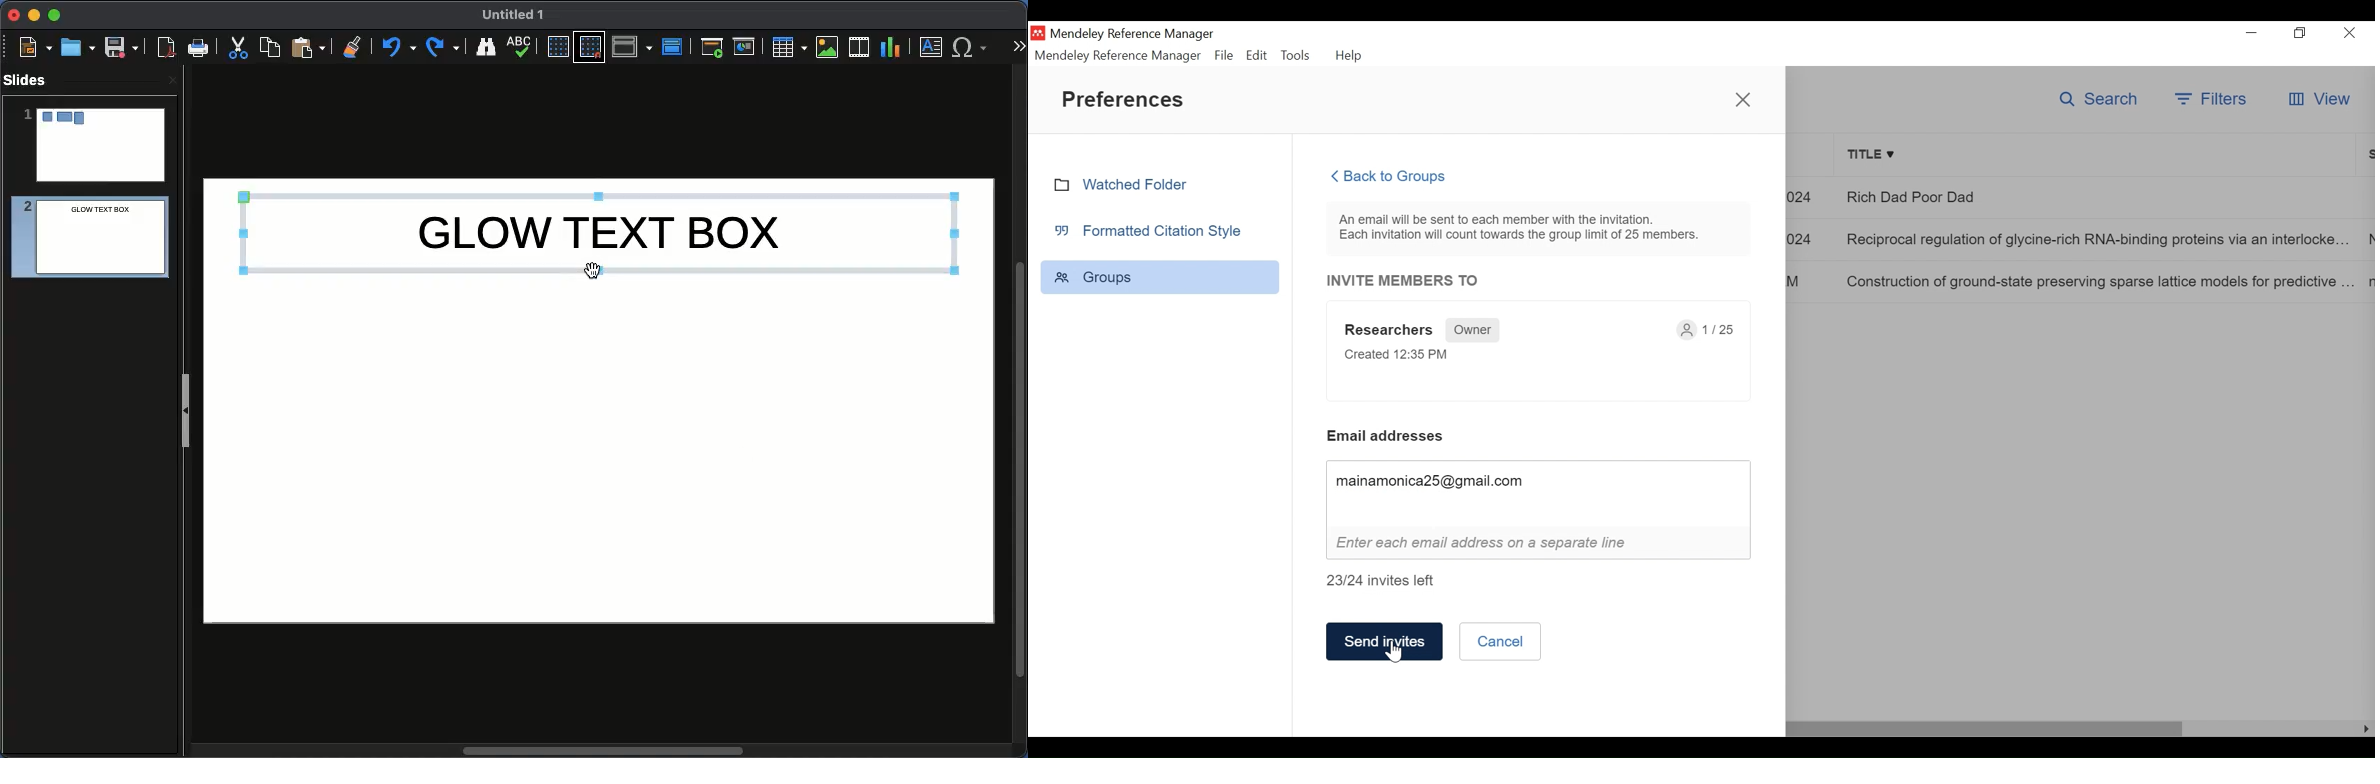 Image resolution: width=2380 pixels, height=784 pixels. I want to click on Minimize, so click(33, 14).